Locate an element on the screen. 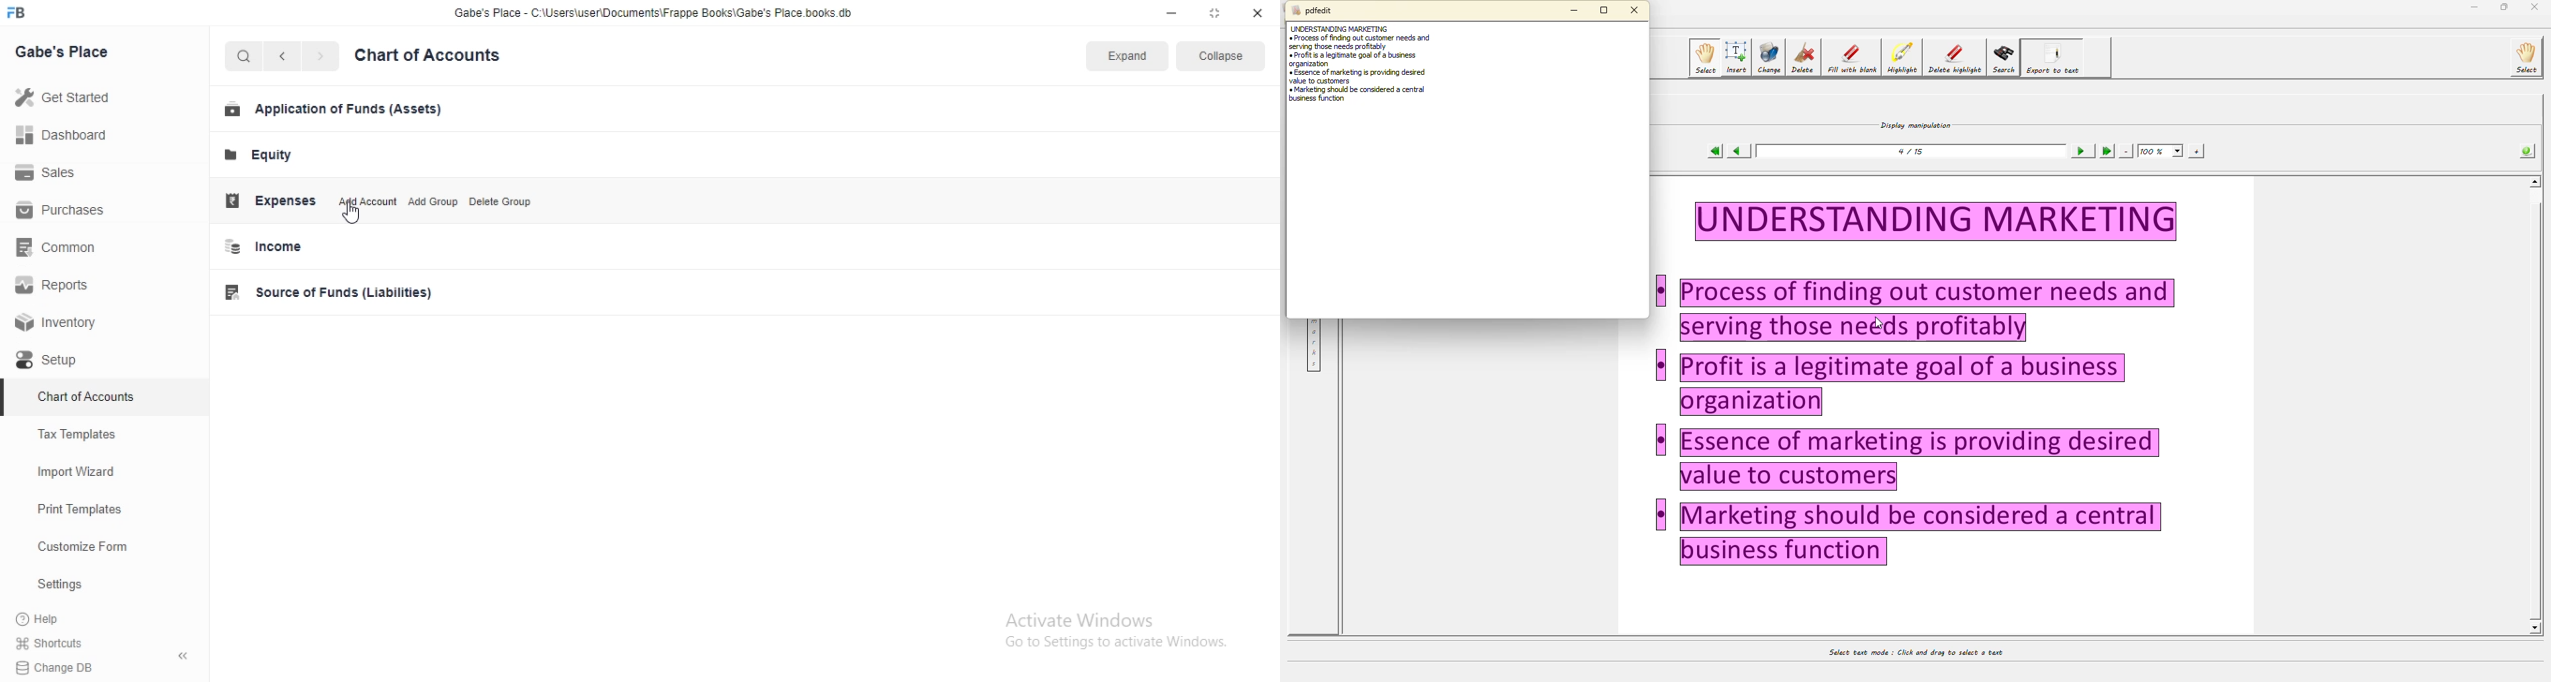 This screenshot has height=700, width=2576. Print Templates is located at coordinates (78, 508).